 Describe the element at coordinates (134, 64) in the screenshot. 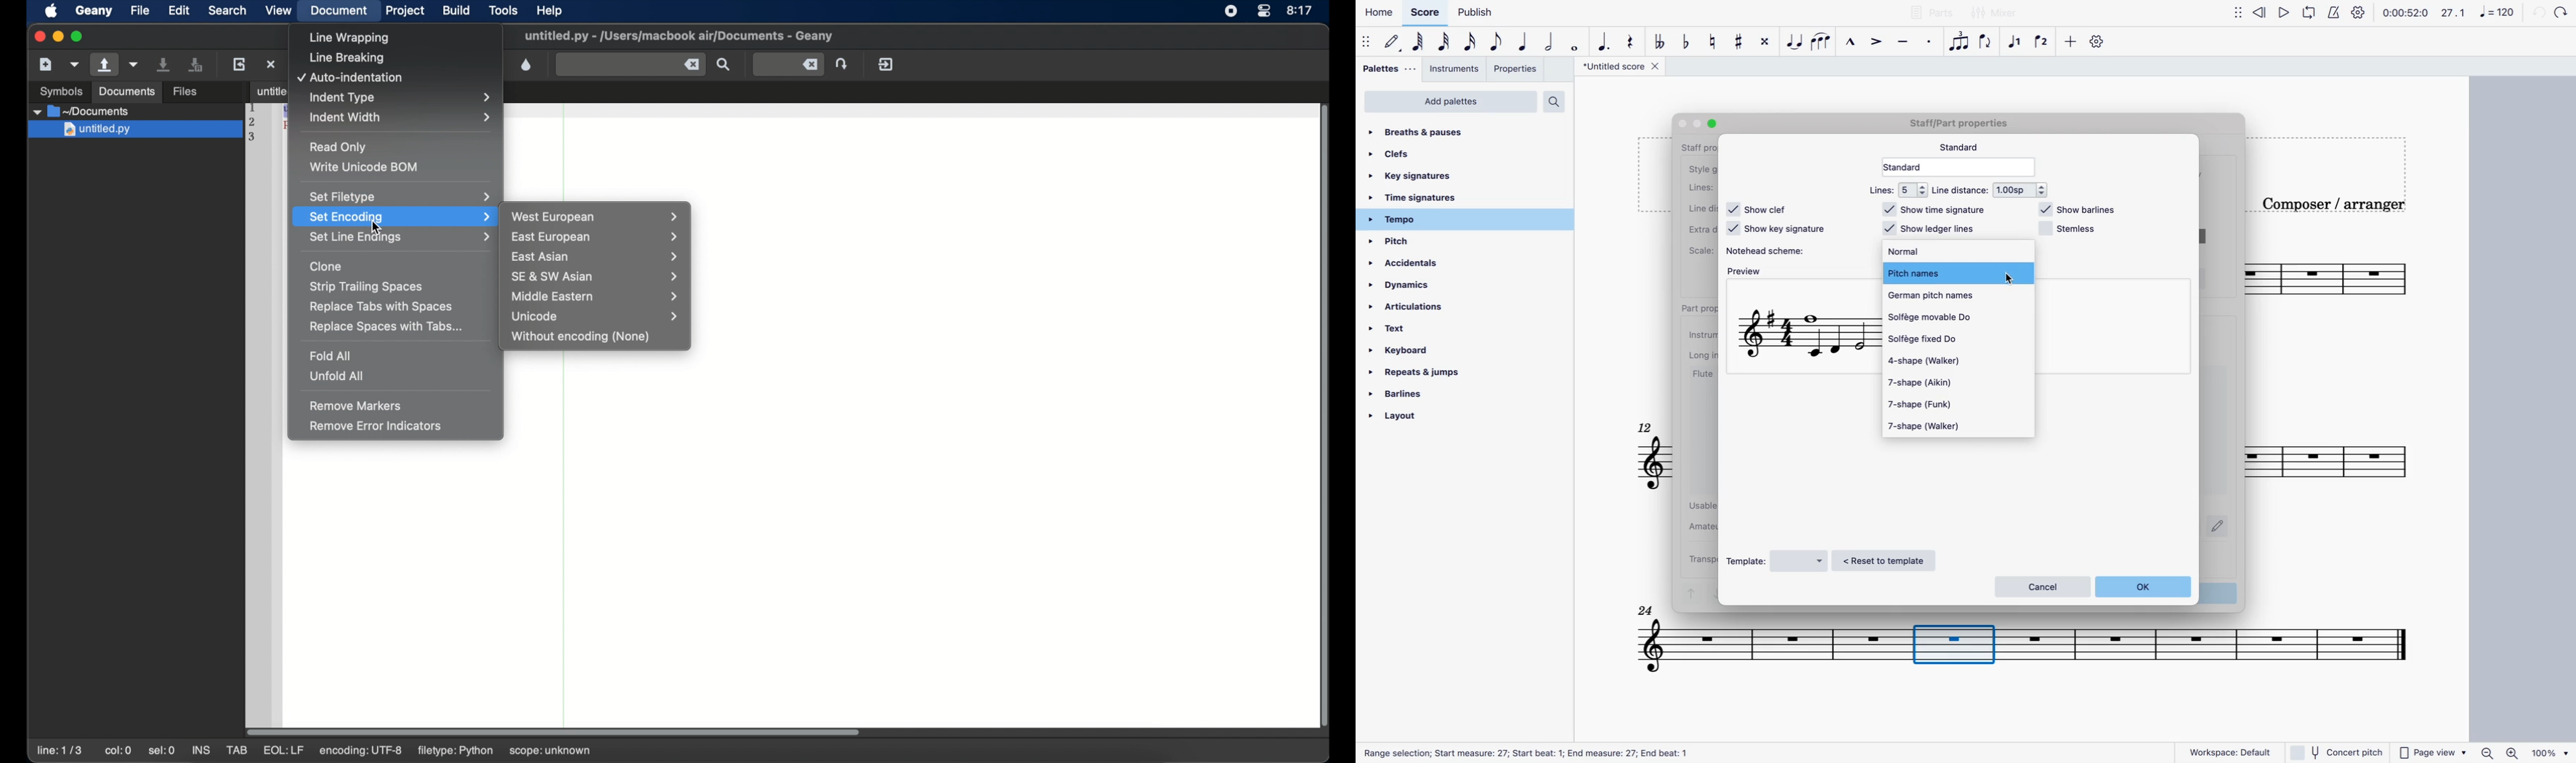

I see `open a recent file` at that location.